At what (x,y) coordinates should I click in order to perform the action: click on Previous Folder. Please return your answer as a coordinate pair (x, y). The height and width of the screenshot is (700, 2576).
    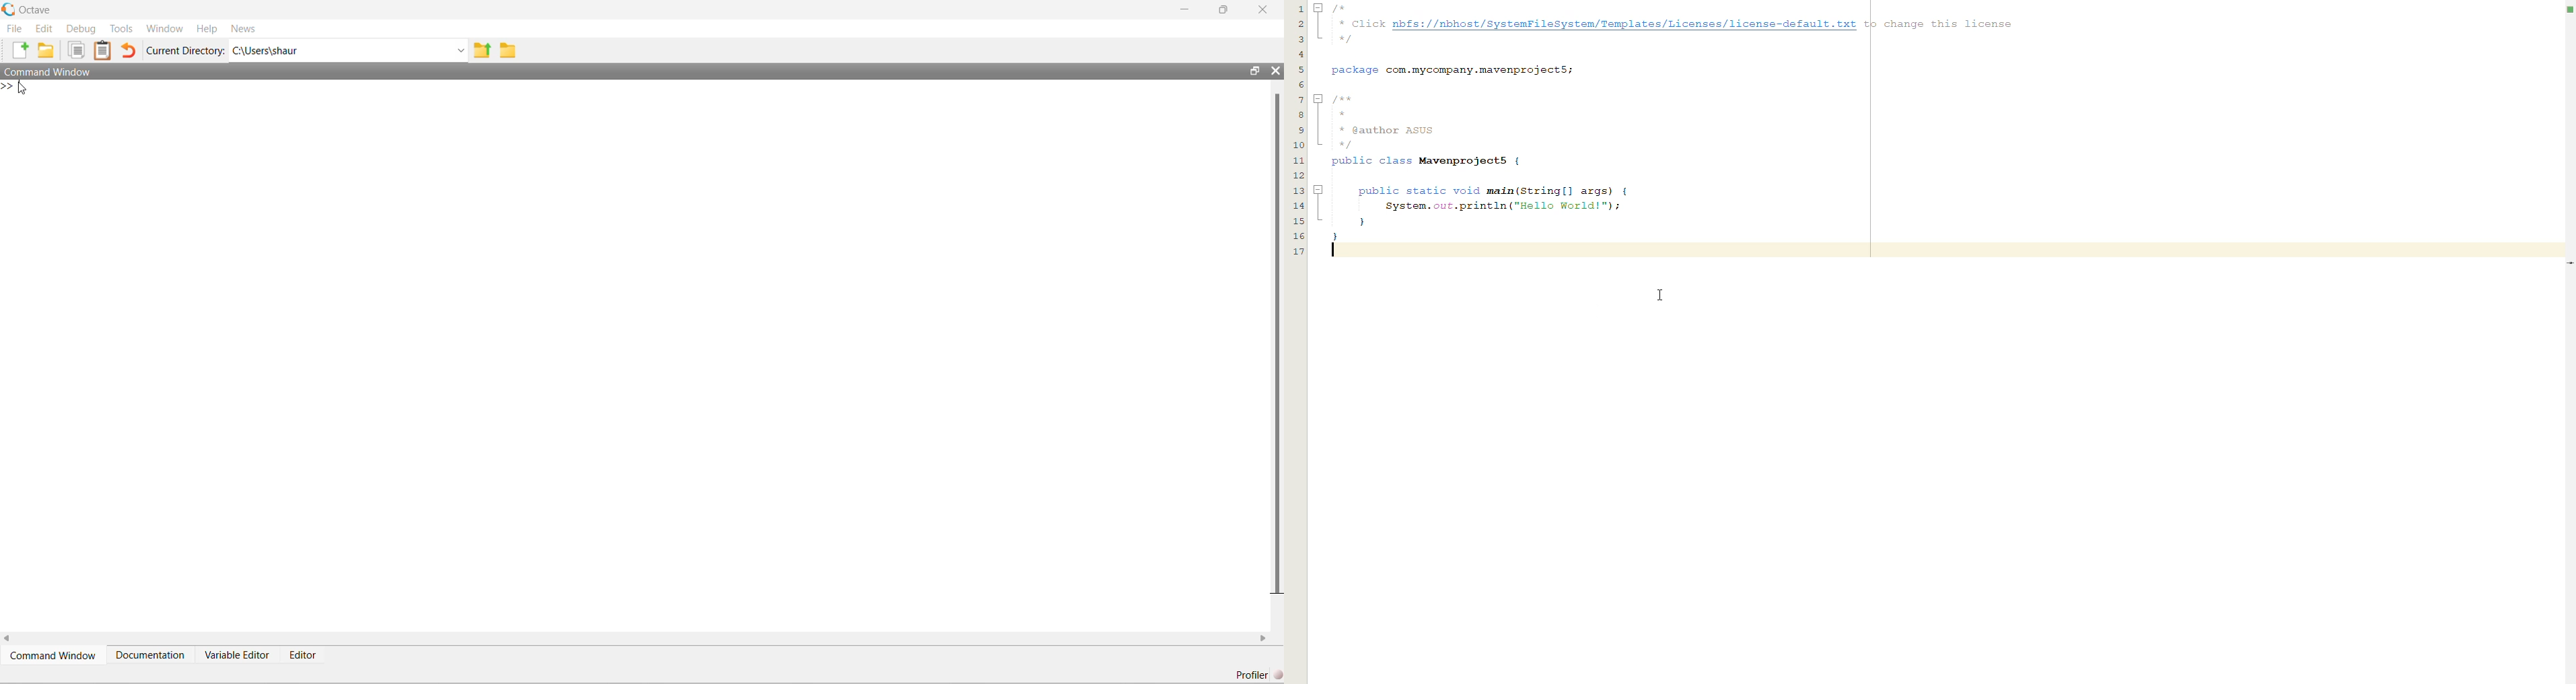
    Looking at the image, I should click on (482, 50).